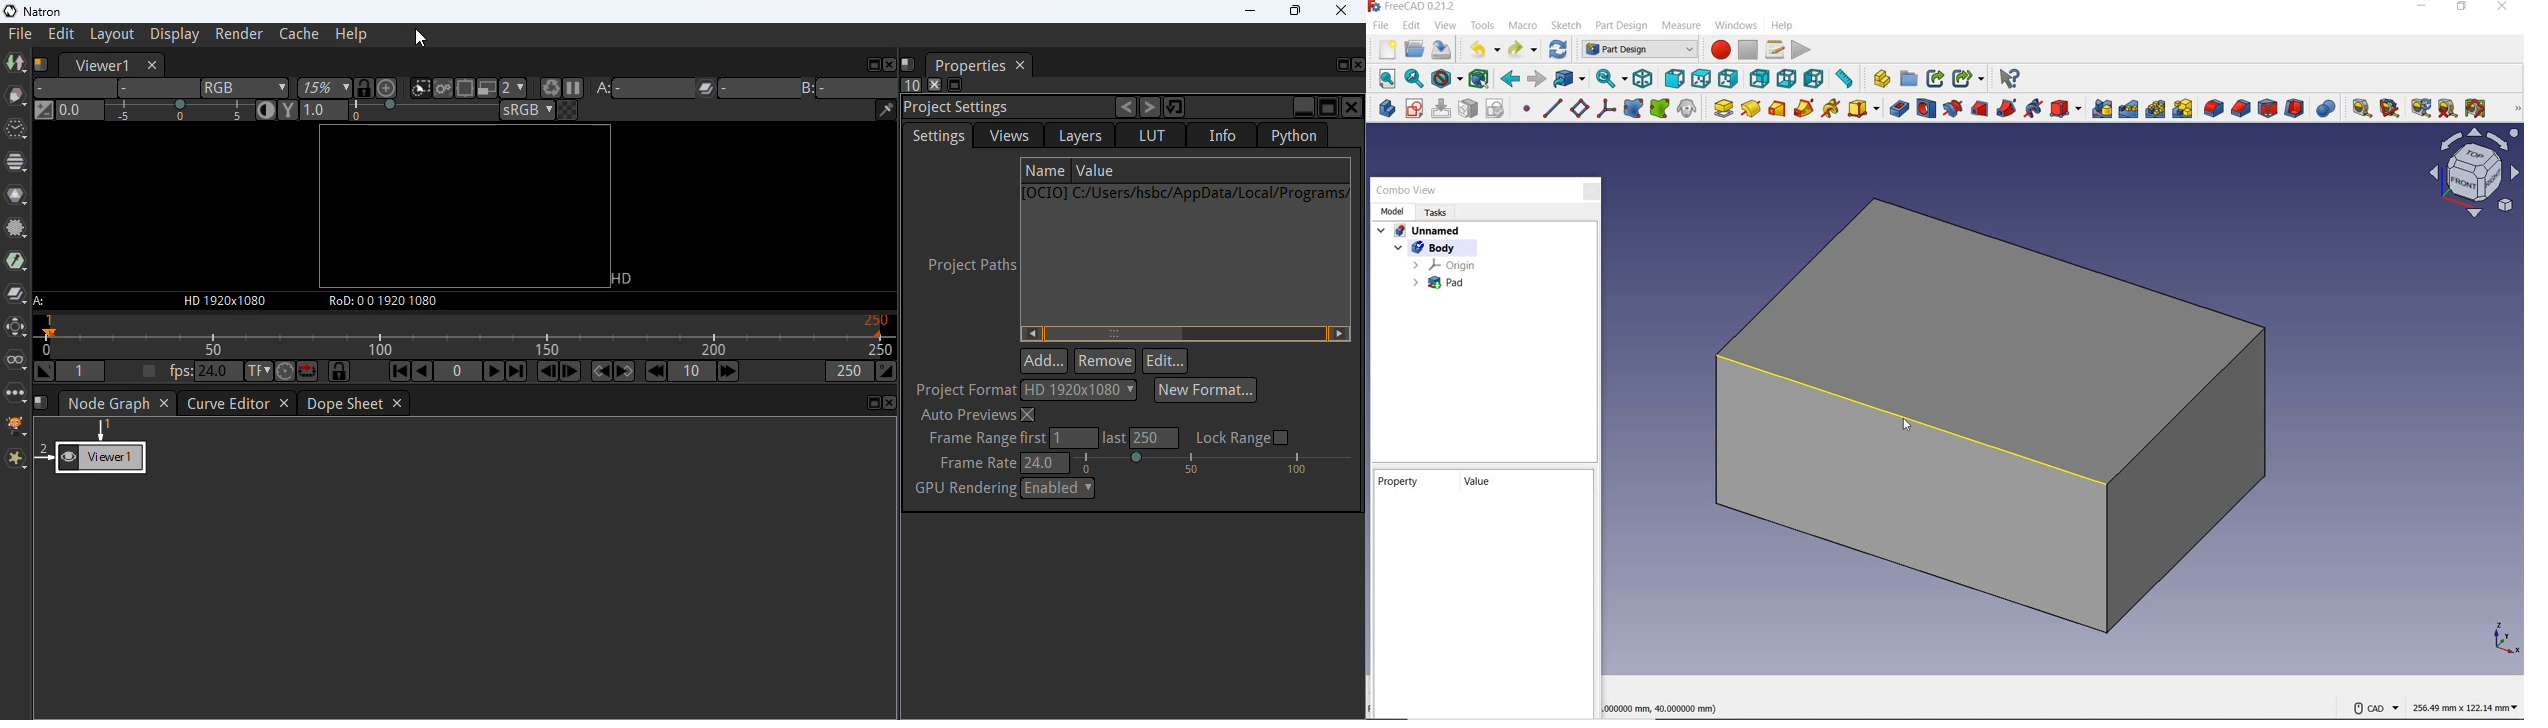 The image size is (2548, 728). Describe the element at coordinates (1485, 482) in the screenshot. I see `value` at that location.